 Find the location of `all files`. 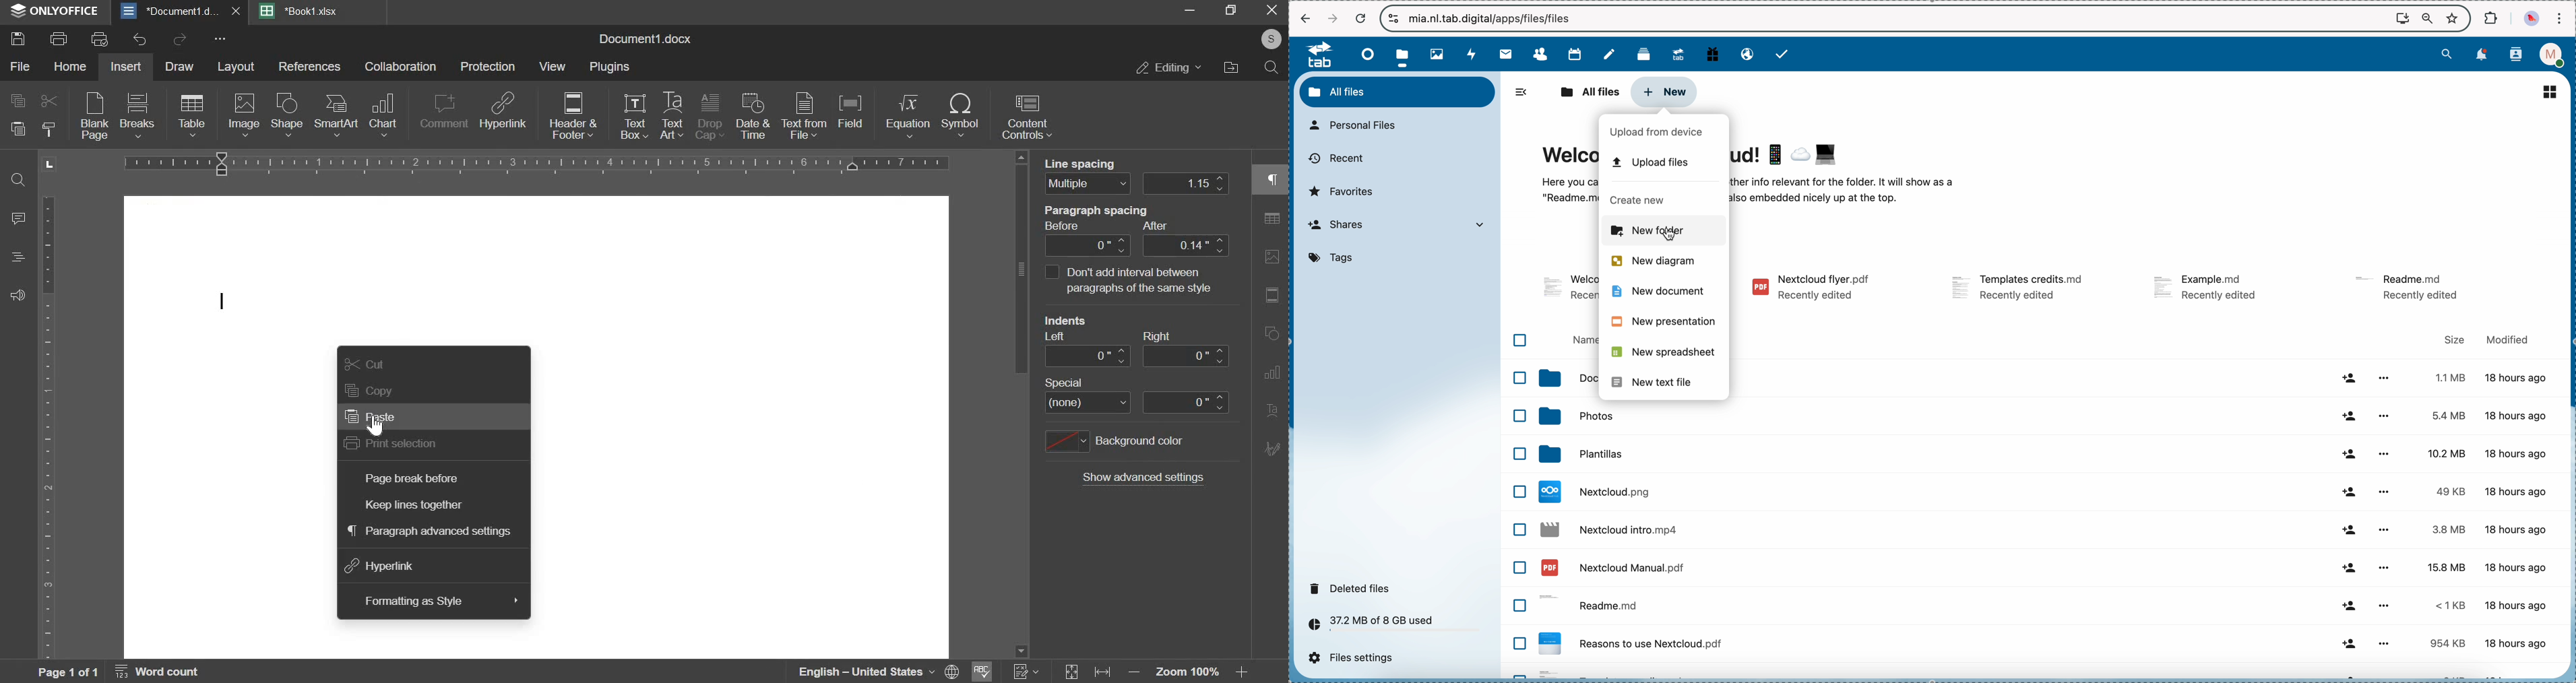

all files is located at coordinates (1588, 93).